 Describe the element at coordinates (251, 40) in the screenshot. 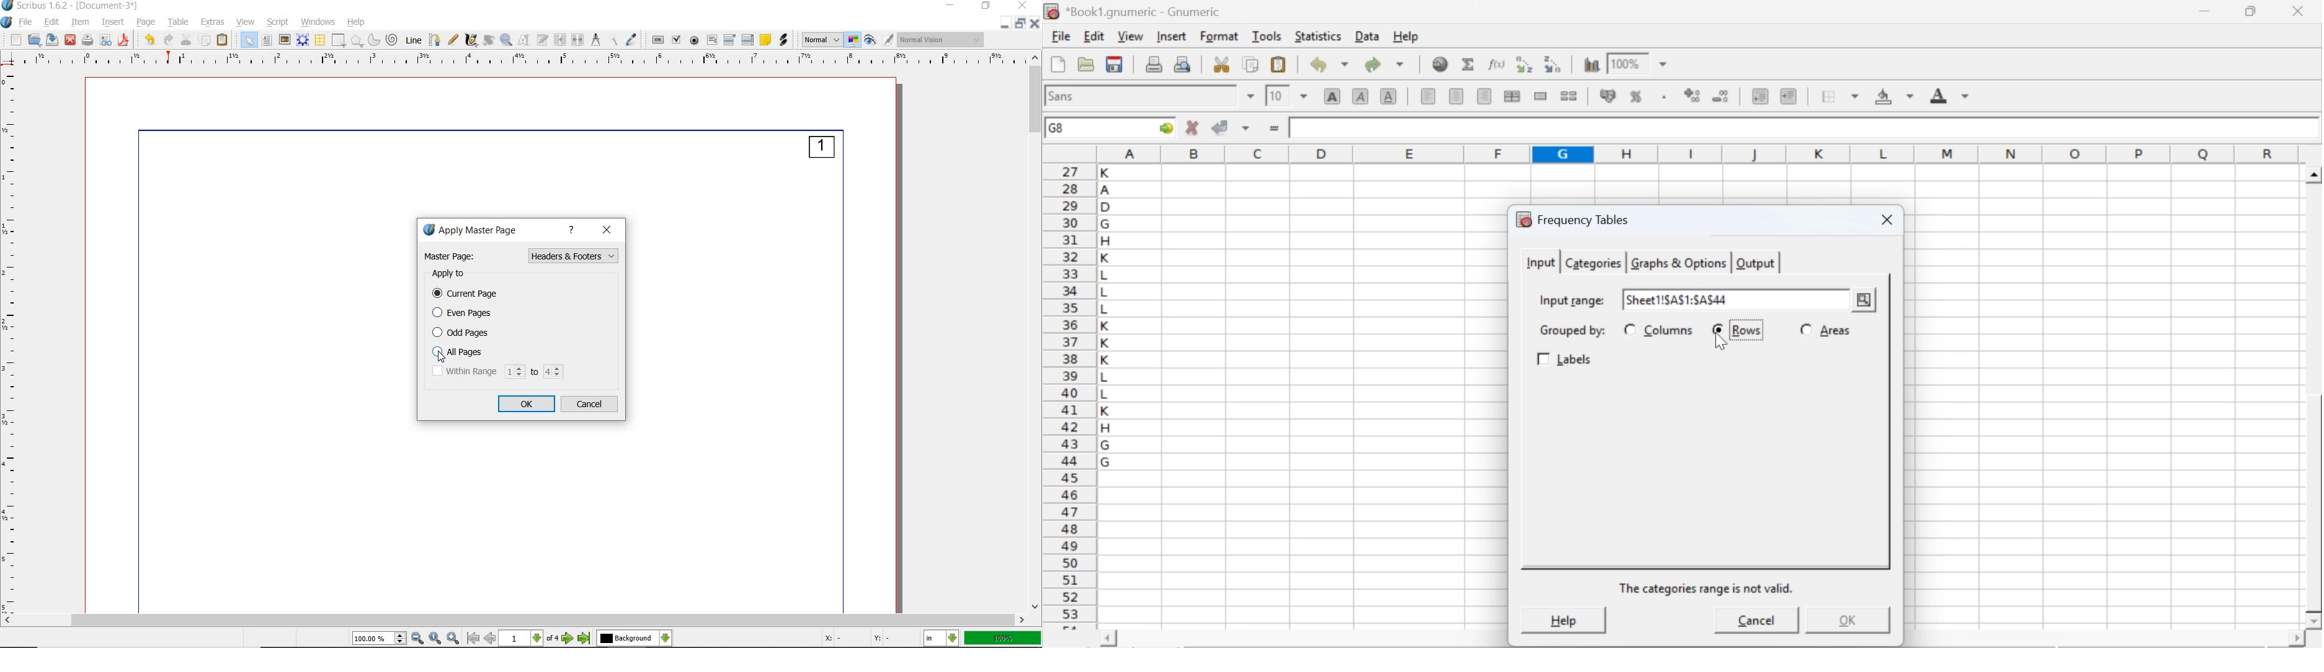

I see `select` at that location.